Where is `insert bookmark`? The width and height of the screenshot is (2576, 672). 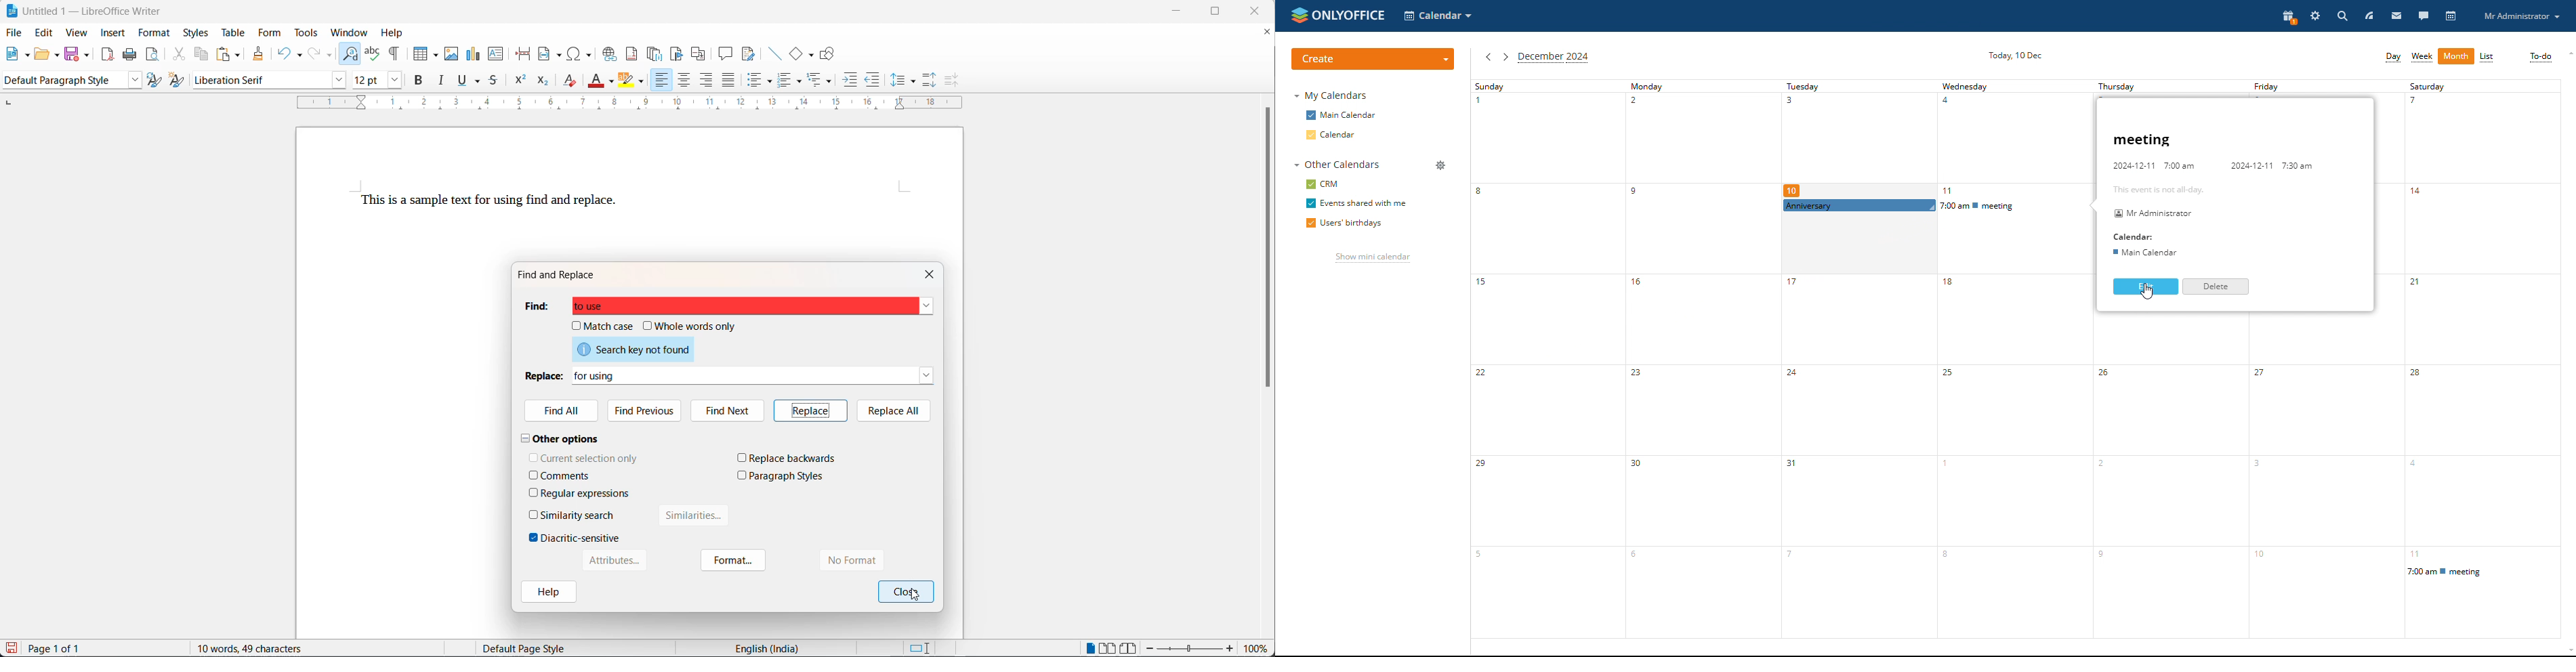
insert bookmark is located at coordinates (679, 54).